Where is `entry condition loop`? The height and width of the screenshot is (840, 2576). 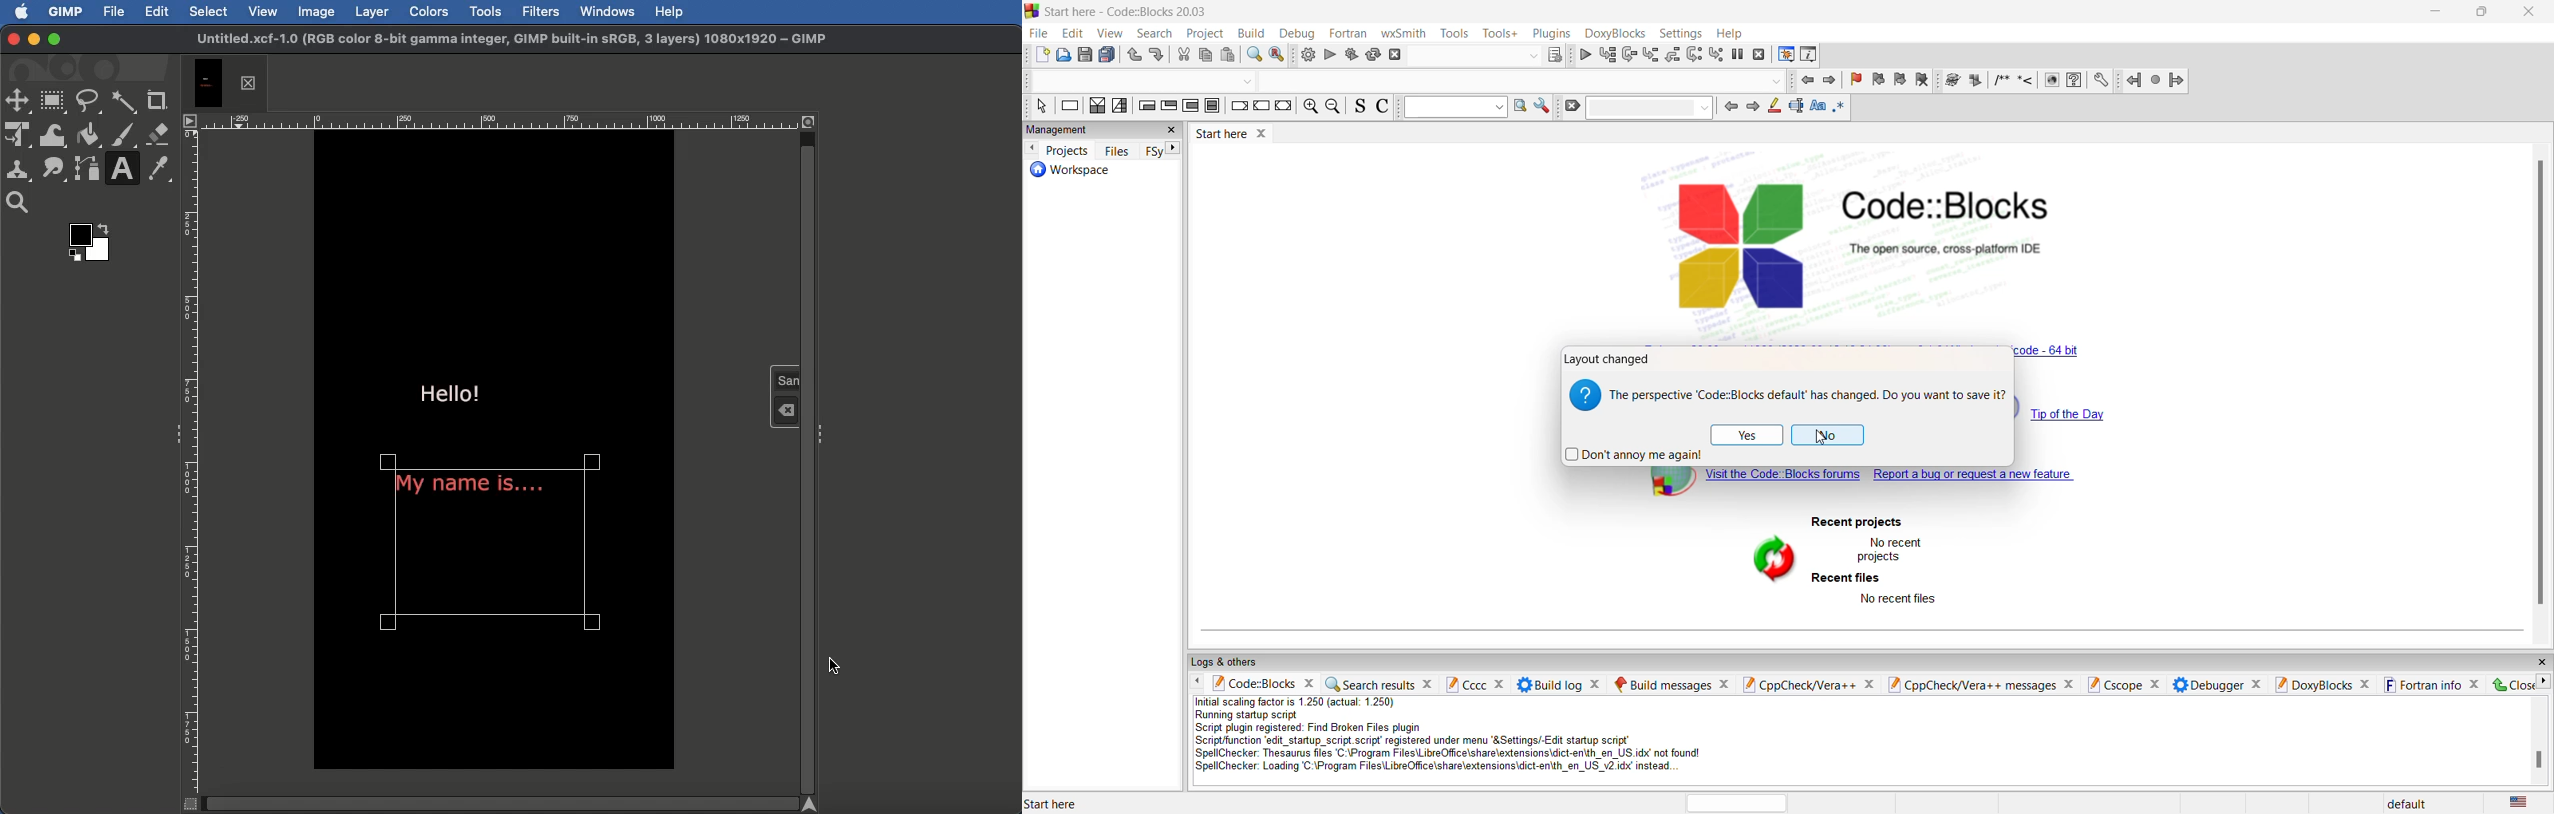
entry condition loop is located at coordinates (1145, 106).